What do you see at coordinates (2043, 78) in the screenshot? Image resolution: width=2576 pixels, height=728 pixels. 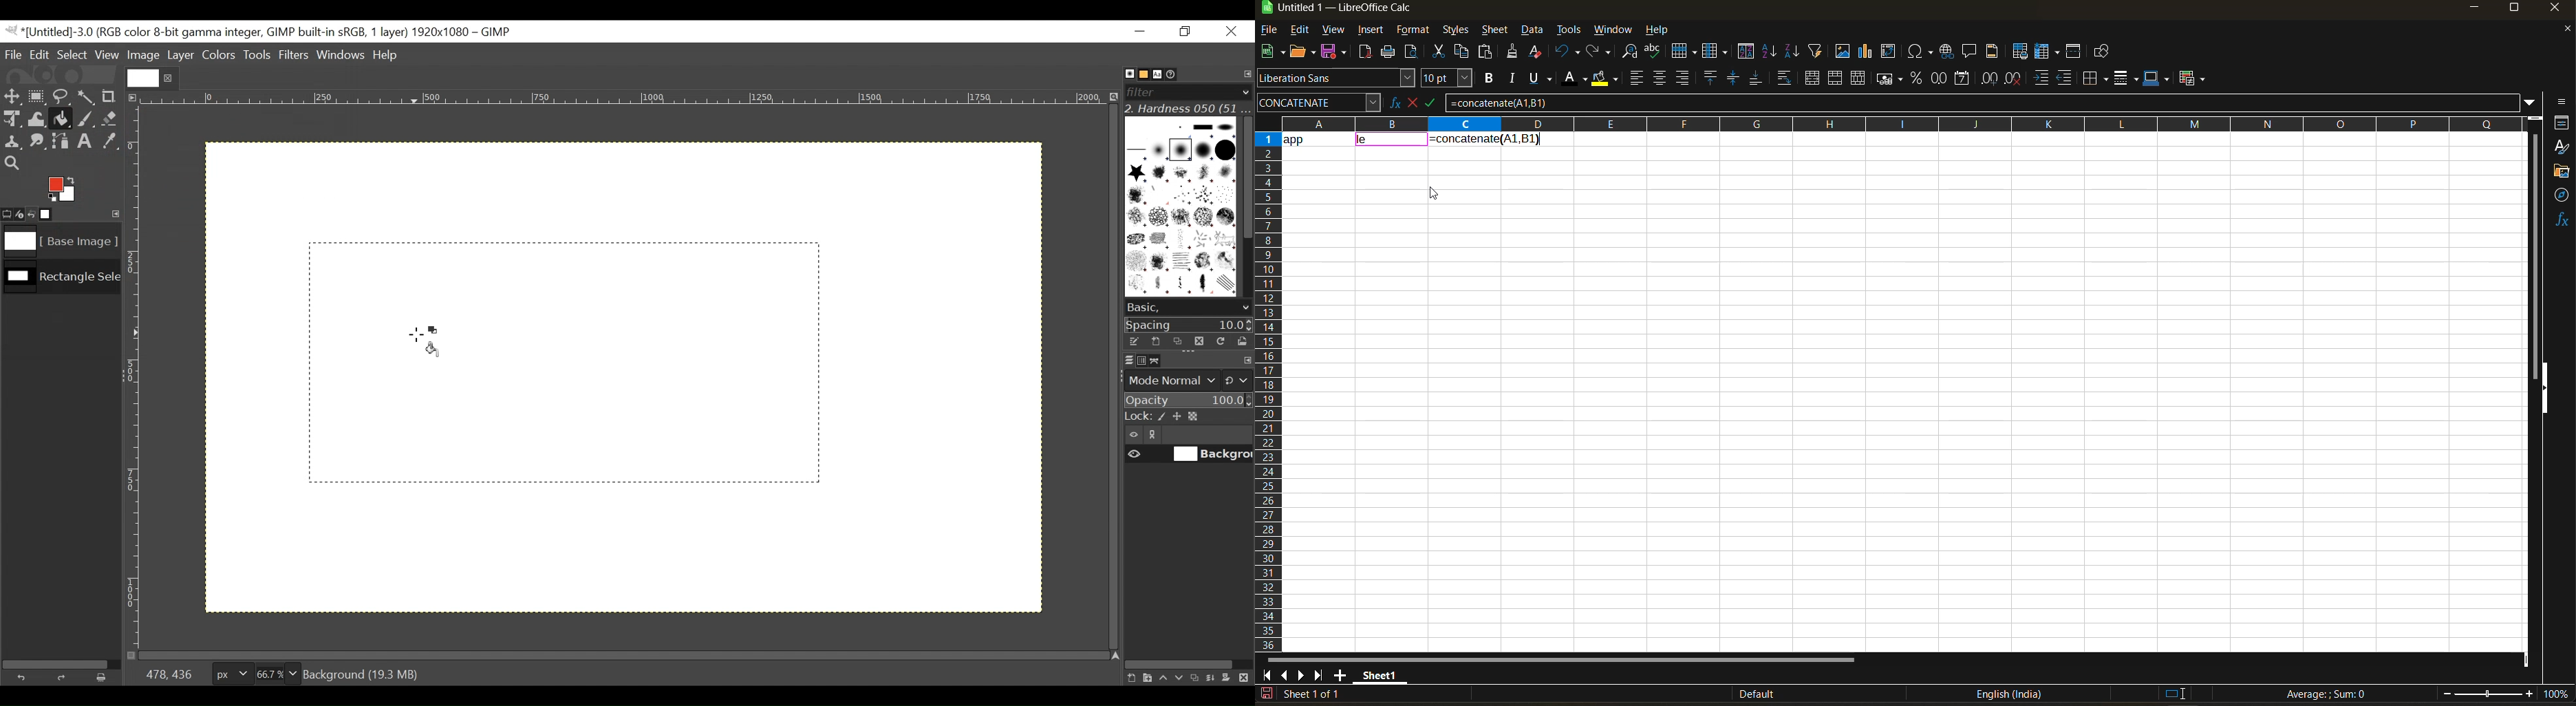 I see `increase indent` at bounding box center [2043, 78].